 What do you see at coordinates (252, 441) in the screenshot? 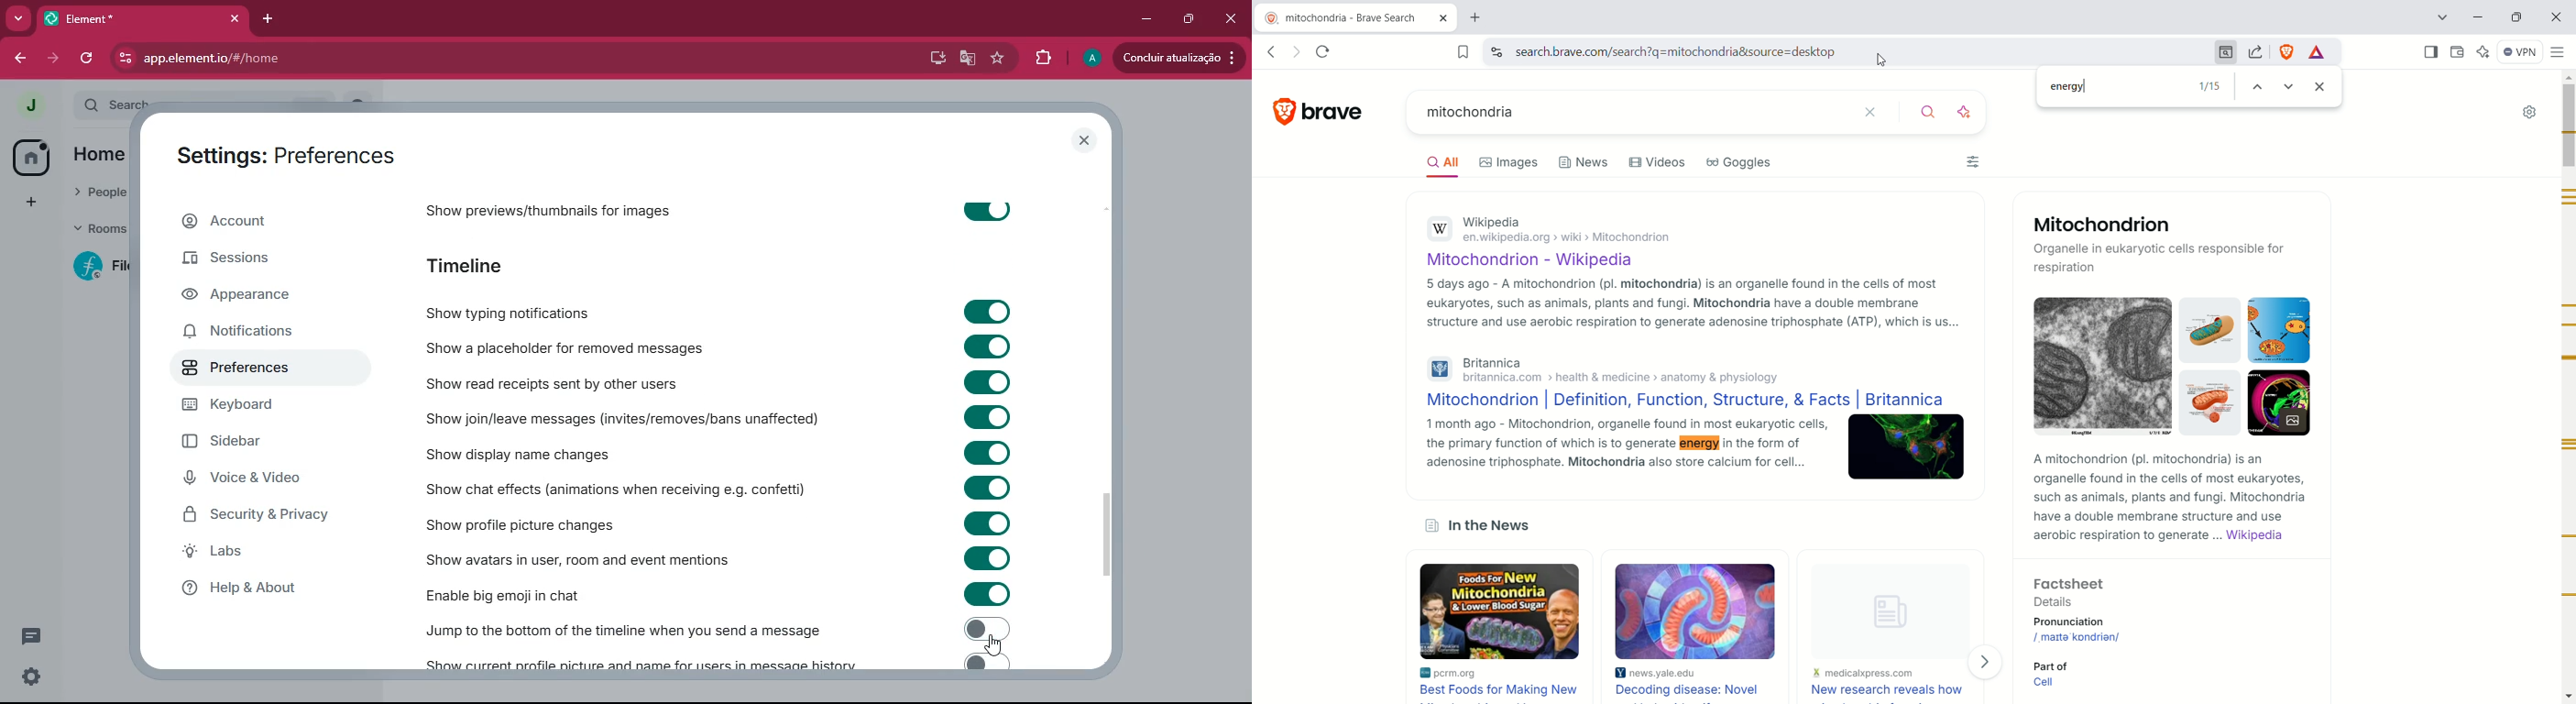
I see `sidebar` at bounding box center [252, 441].